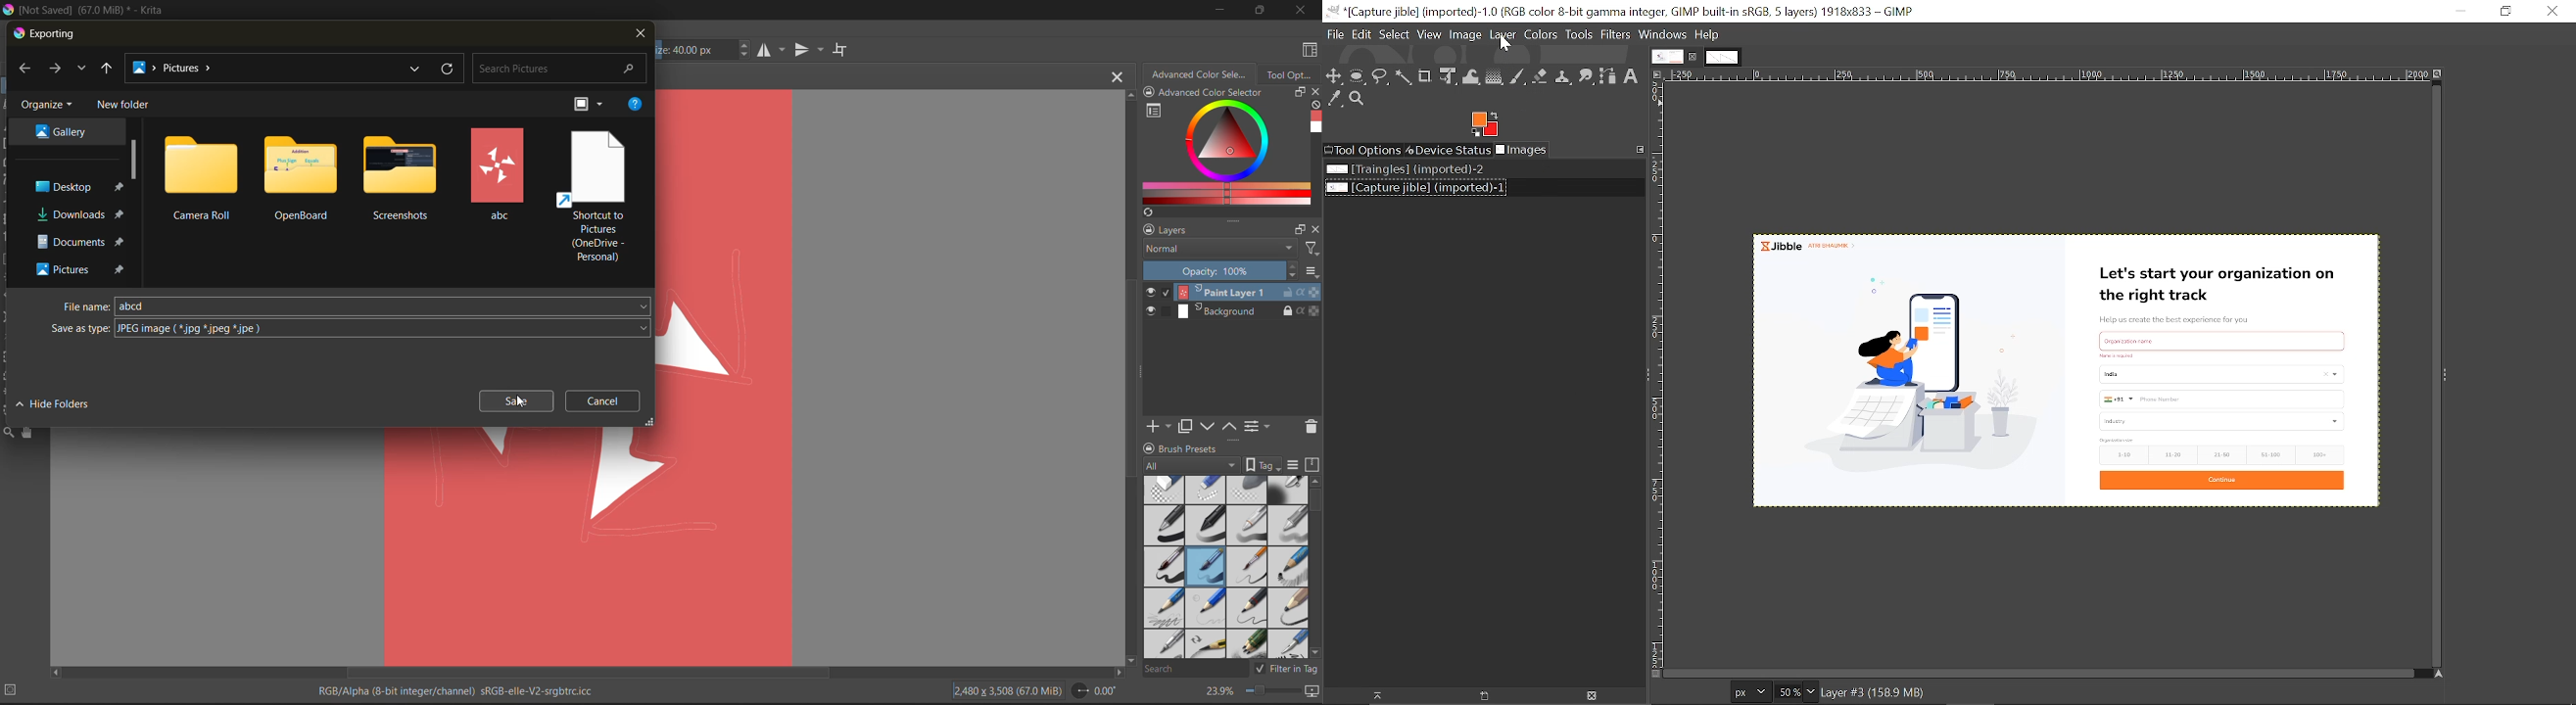  I want to click on folders and files, so click(401, 179).